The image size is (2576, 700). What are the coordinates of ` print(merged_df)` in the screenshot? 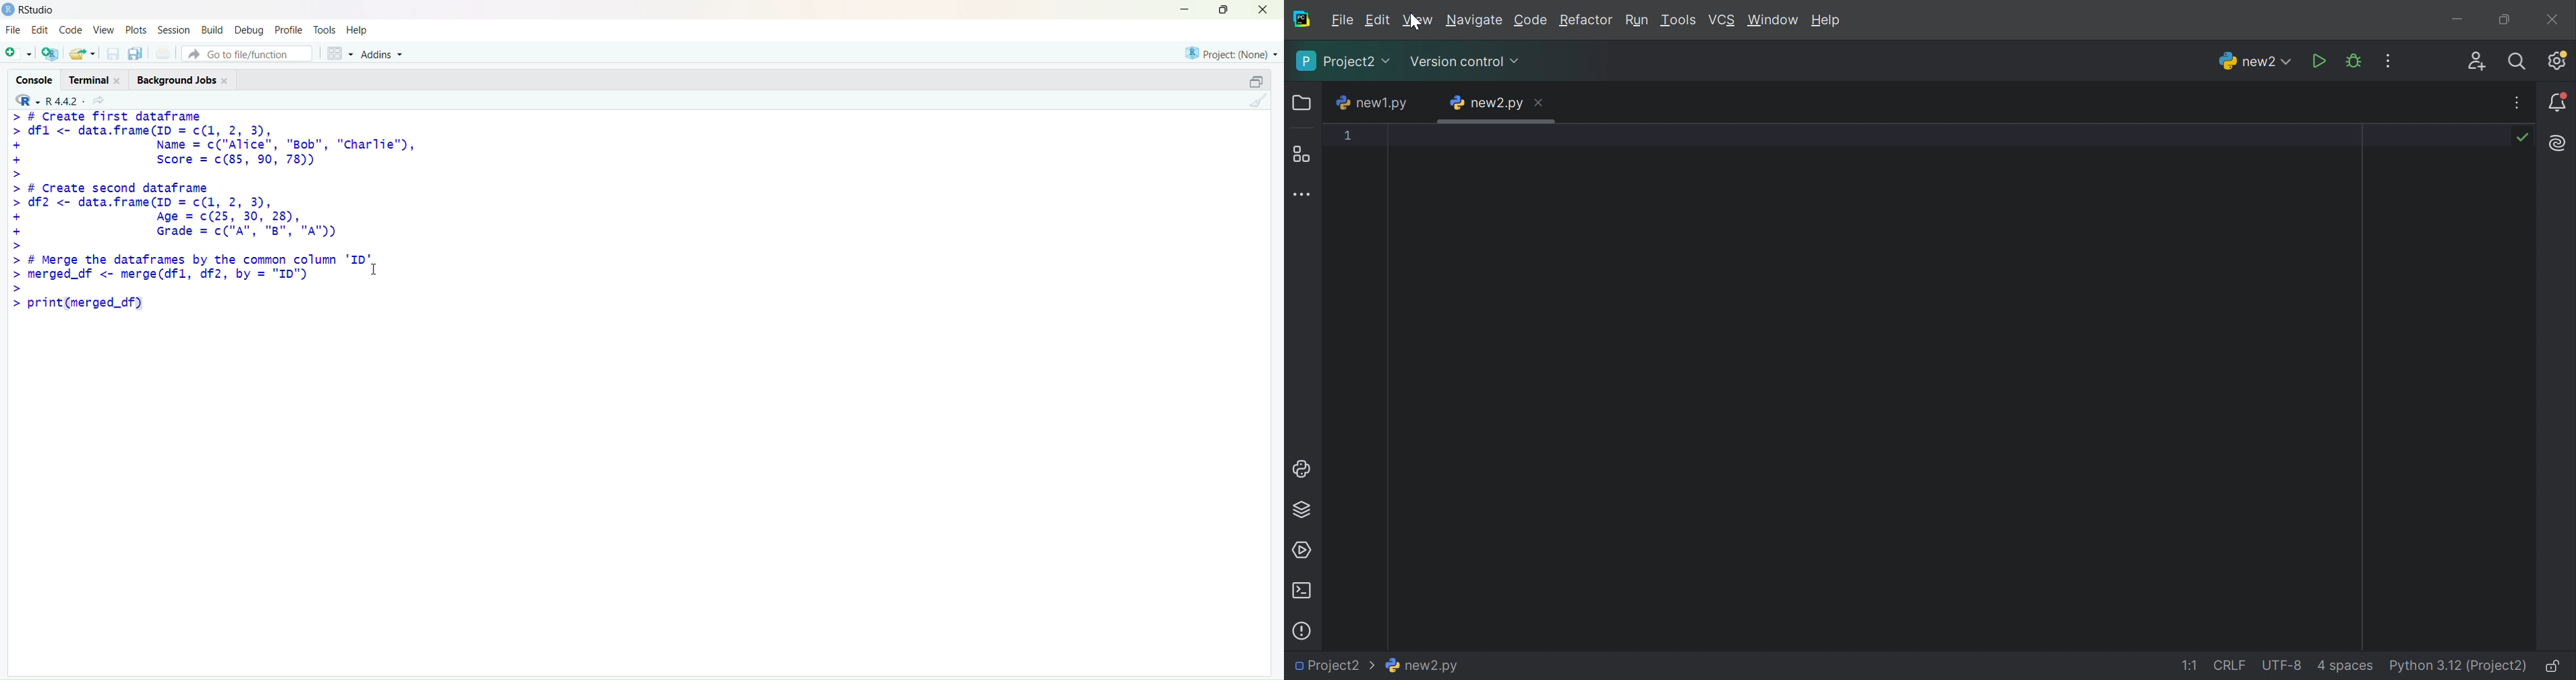 It's located at (76, 303).